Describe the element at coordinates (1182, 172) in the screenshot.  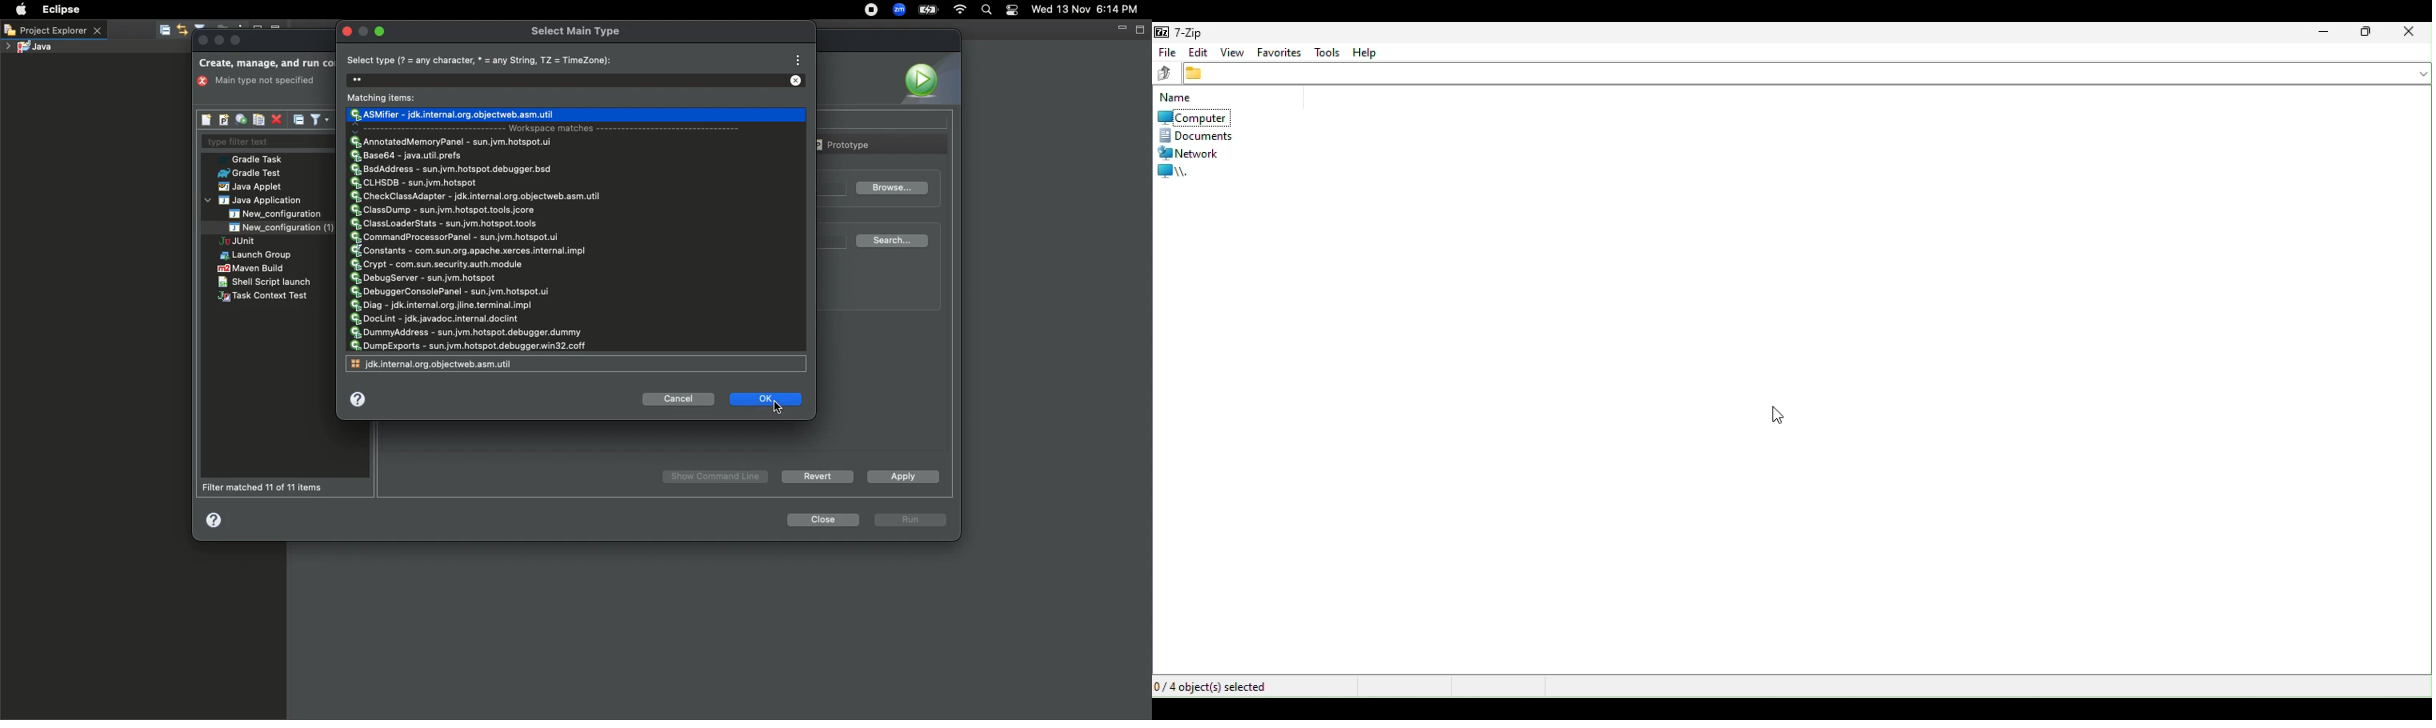
I see `root` at that location.